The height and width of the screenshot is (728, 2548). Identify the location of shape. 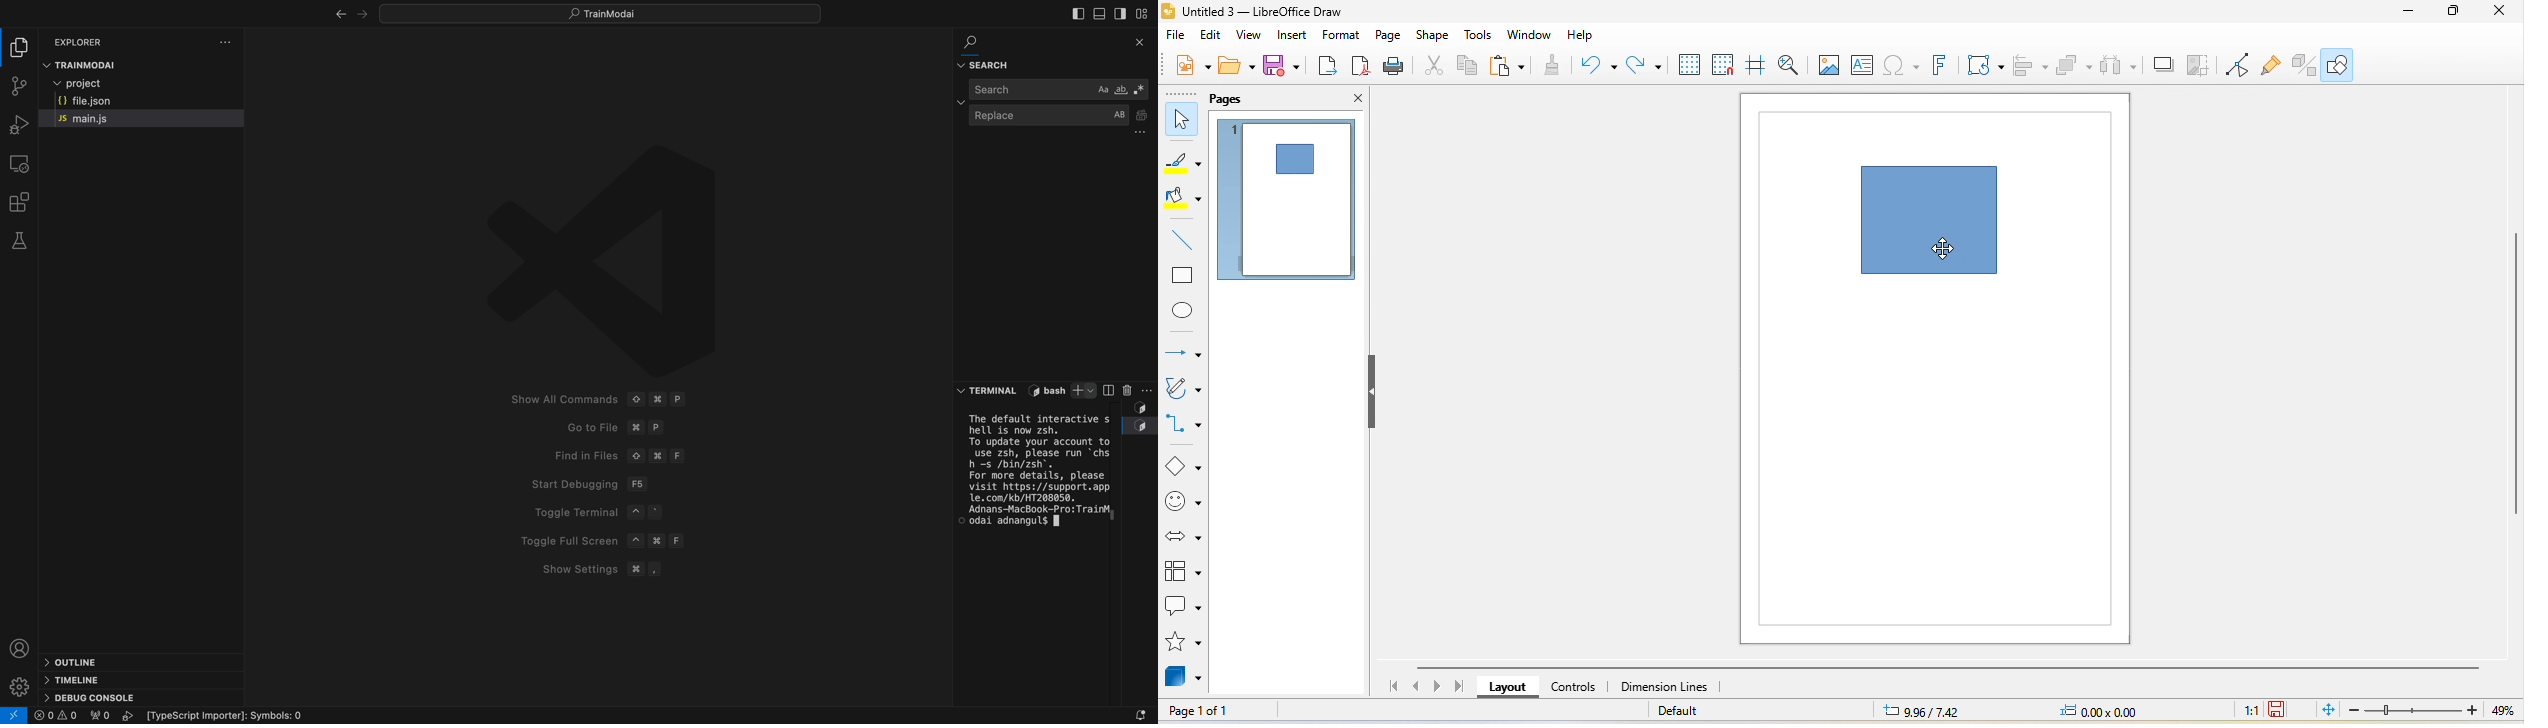
(1437, 36).